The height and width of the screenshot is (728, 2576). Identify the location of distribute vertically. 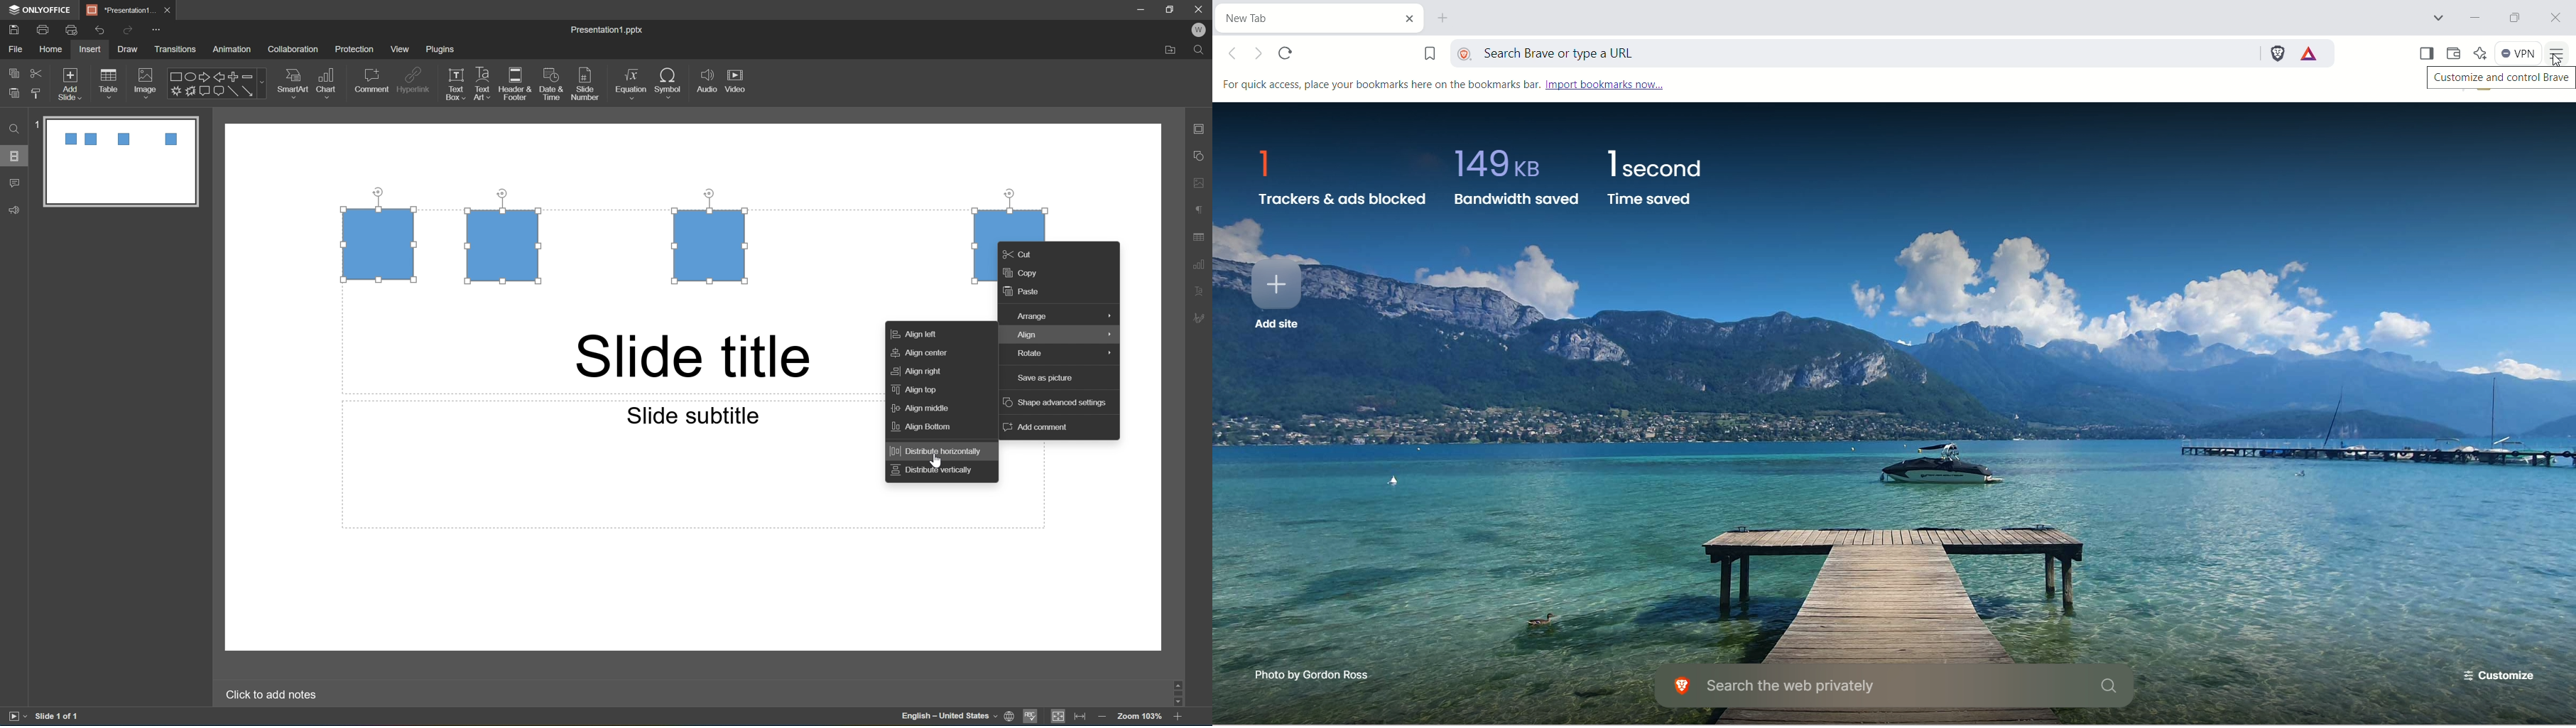
(936, 472).